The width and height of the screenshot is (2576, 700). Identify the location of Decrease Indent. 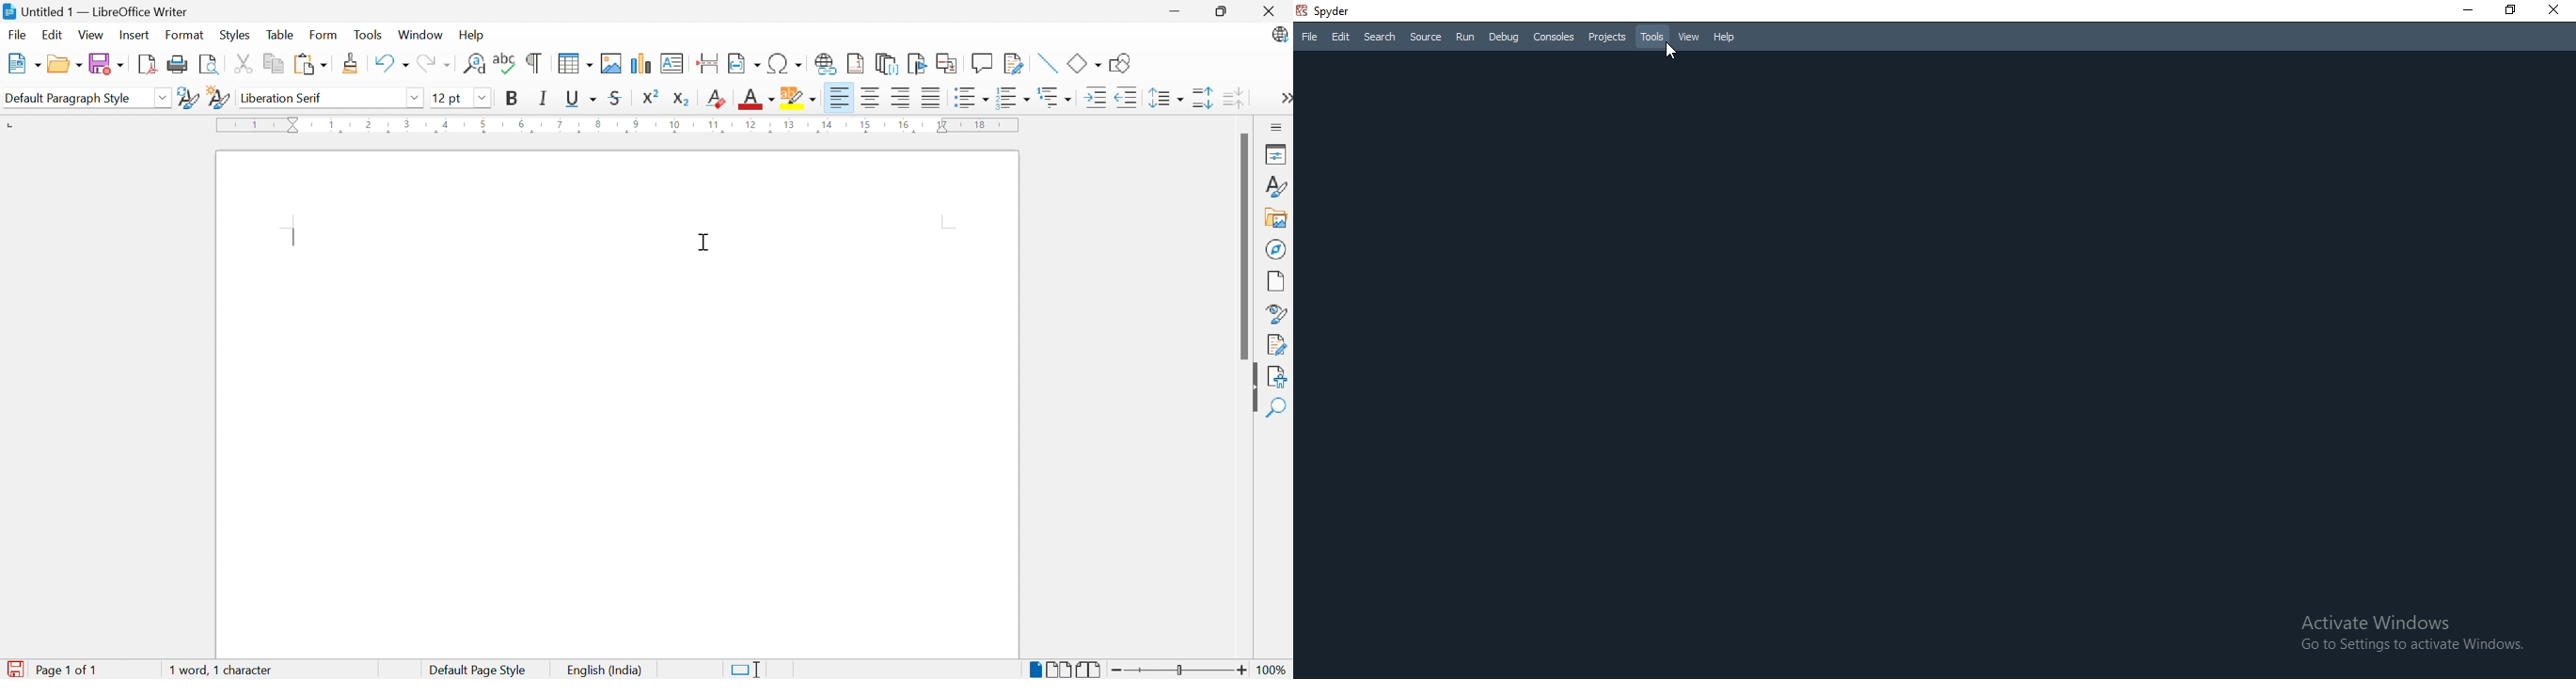
(1129, 98).